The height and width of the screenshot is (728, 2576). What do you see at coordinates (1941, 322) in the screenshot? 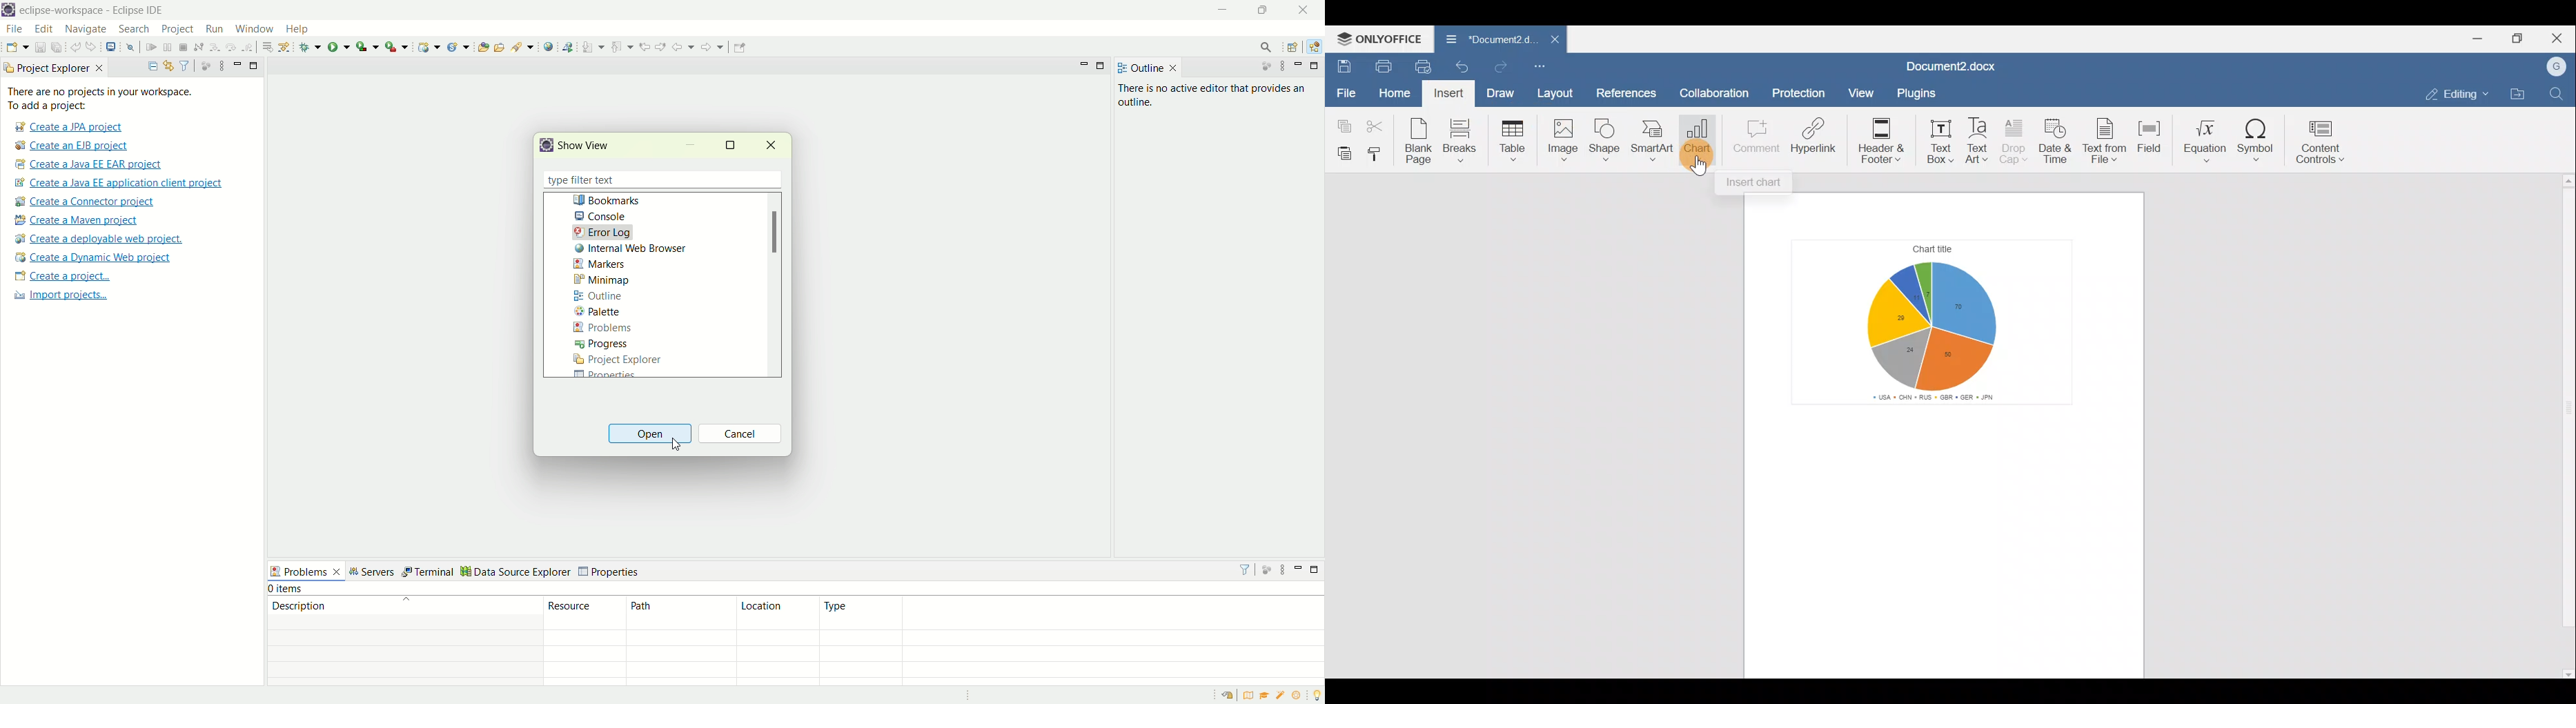
I see `Pie Chart` at bounding box center [1941, 322].